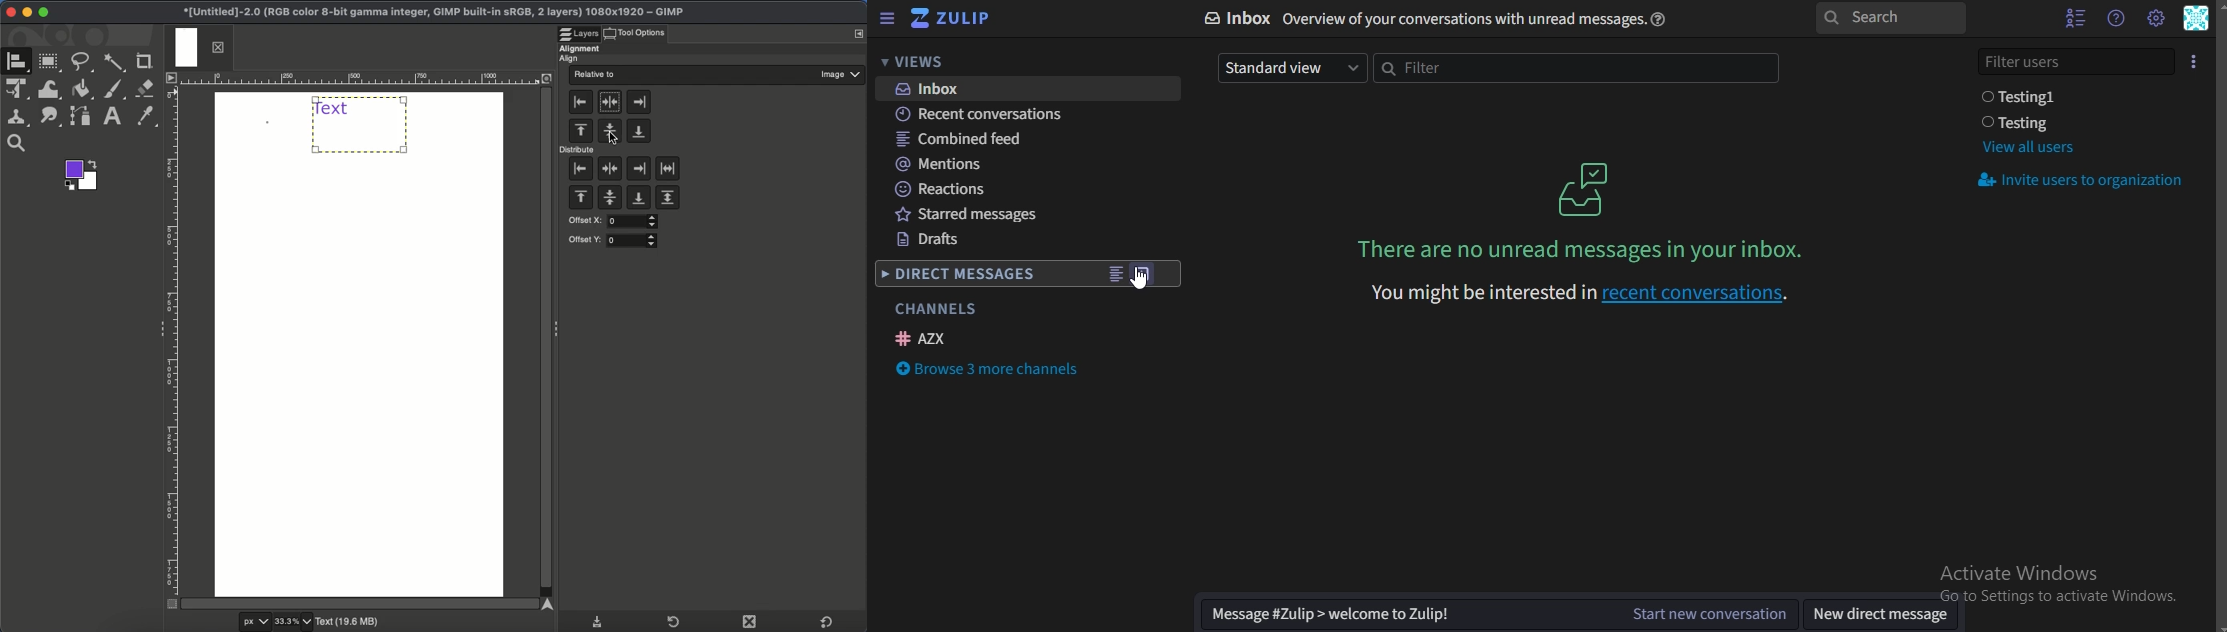 This screenshot has width=2240, height=644. I want to click on Align to the right, so click(639, 101).